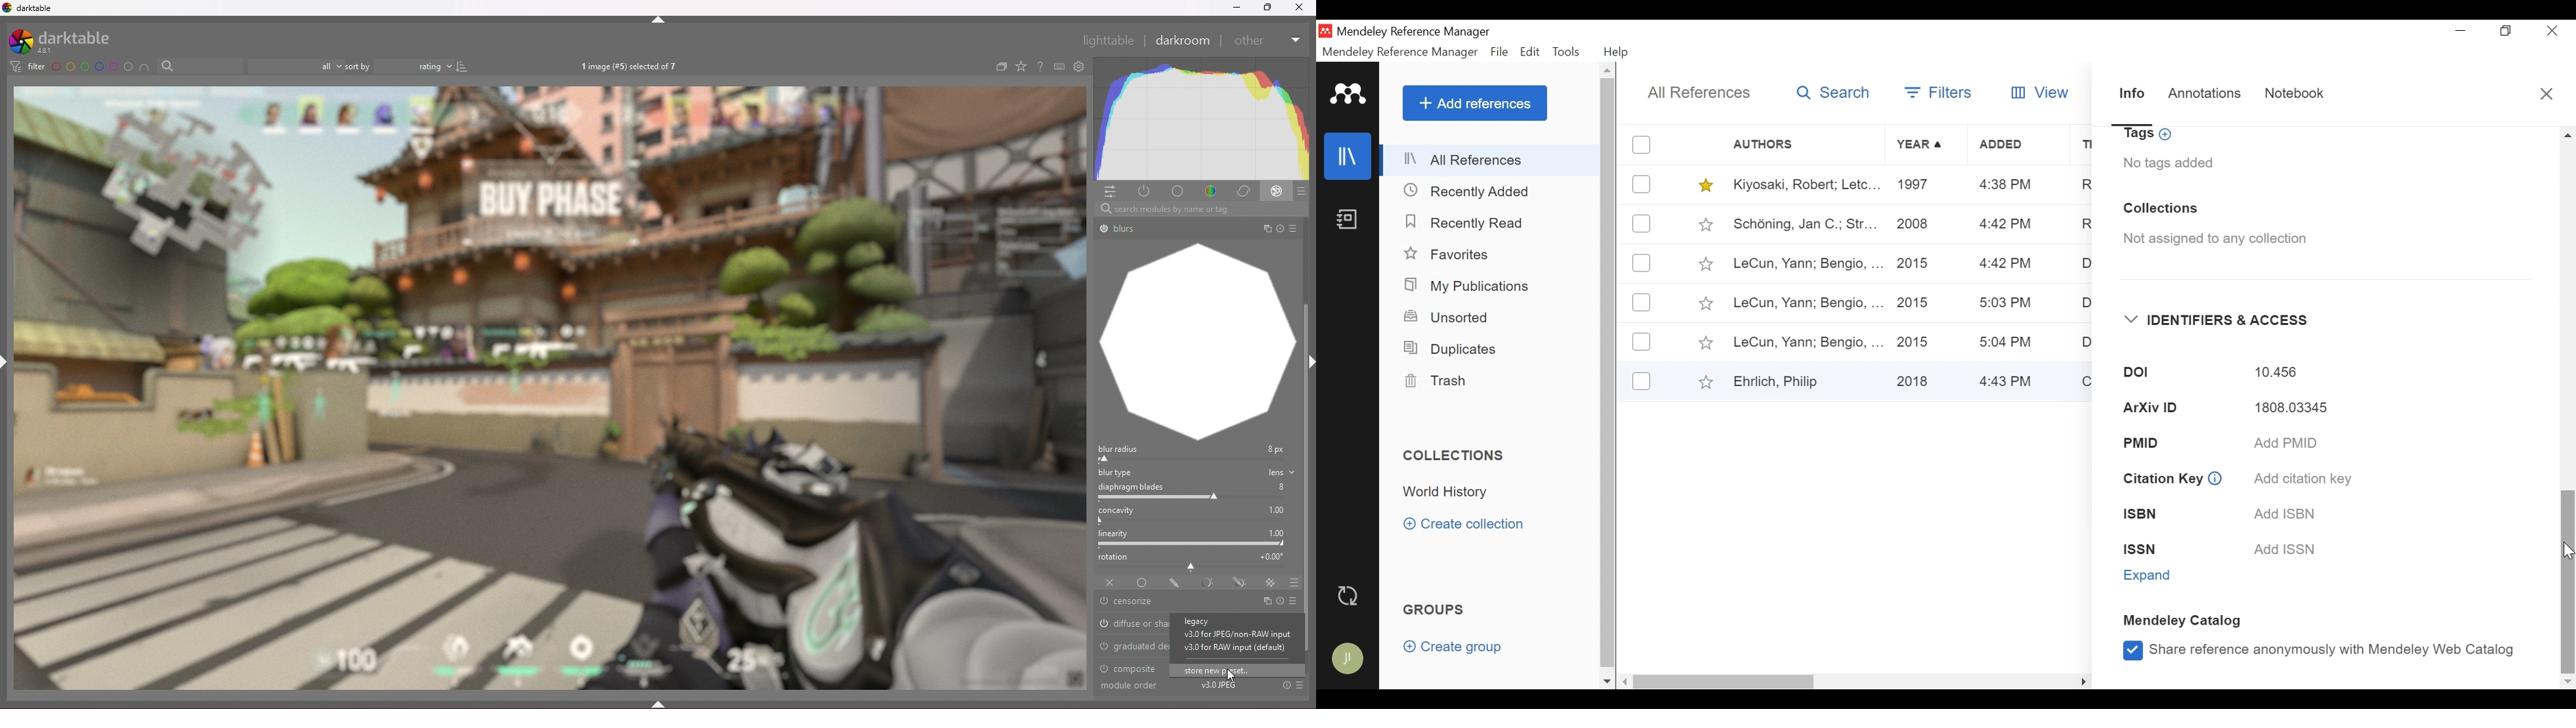 This screenshot has width=2576, height=728. What do you see at coordinates (1607, 682) in the screenshot?
I see `scroll down` at bounding box center [1607, 682].